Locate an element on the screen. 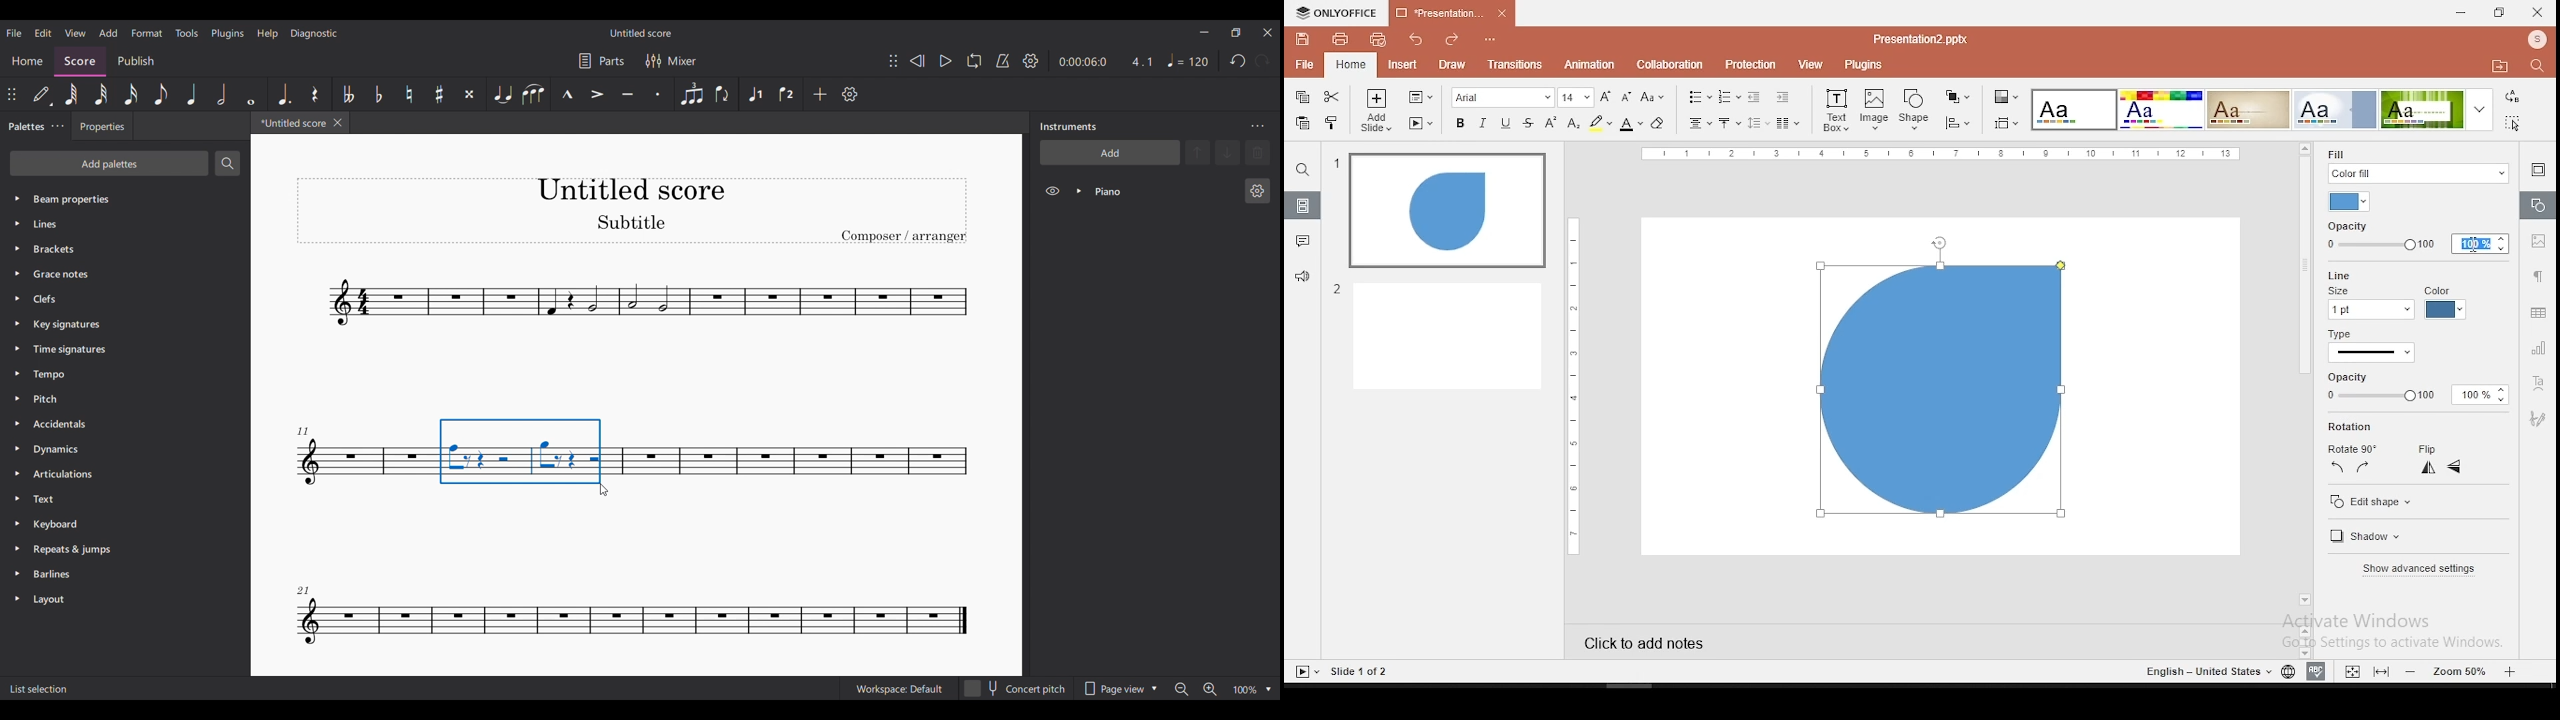 This screenshot has width=2576, height=728. print file is located at coordinates (1339, 40).